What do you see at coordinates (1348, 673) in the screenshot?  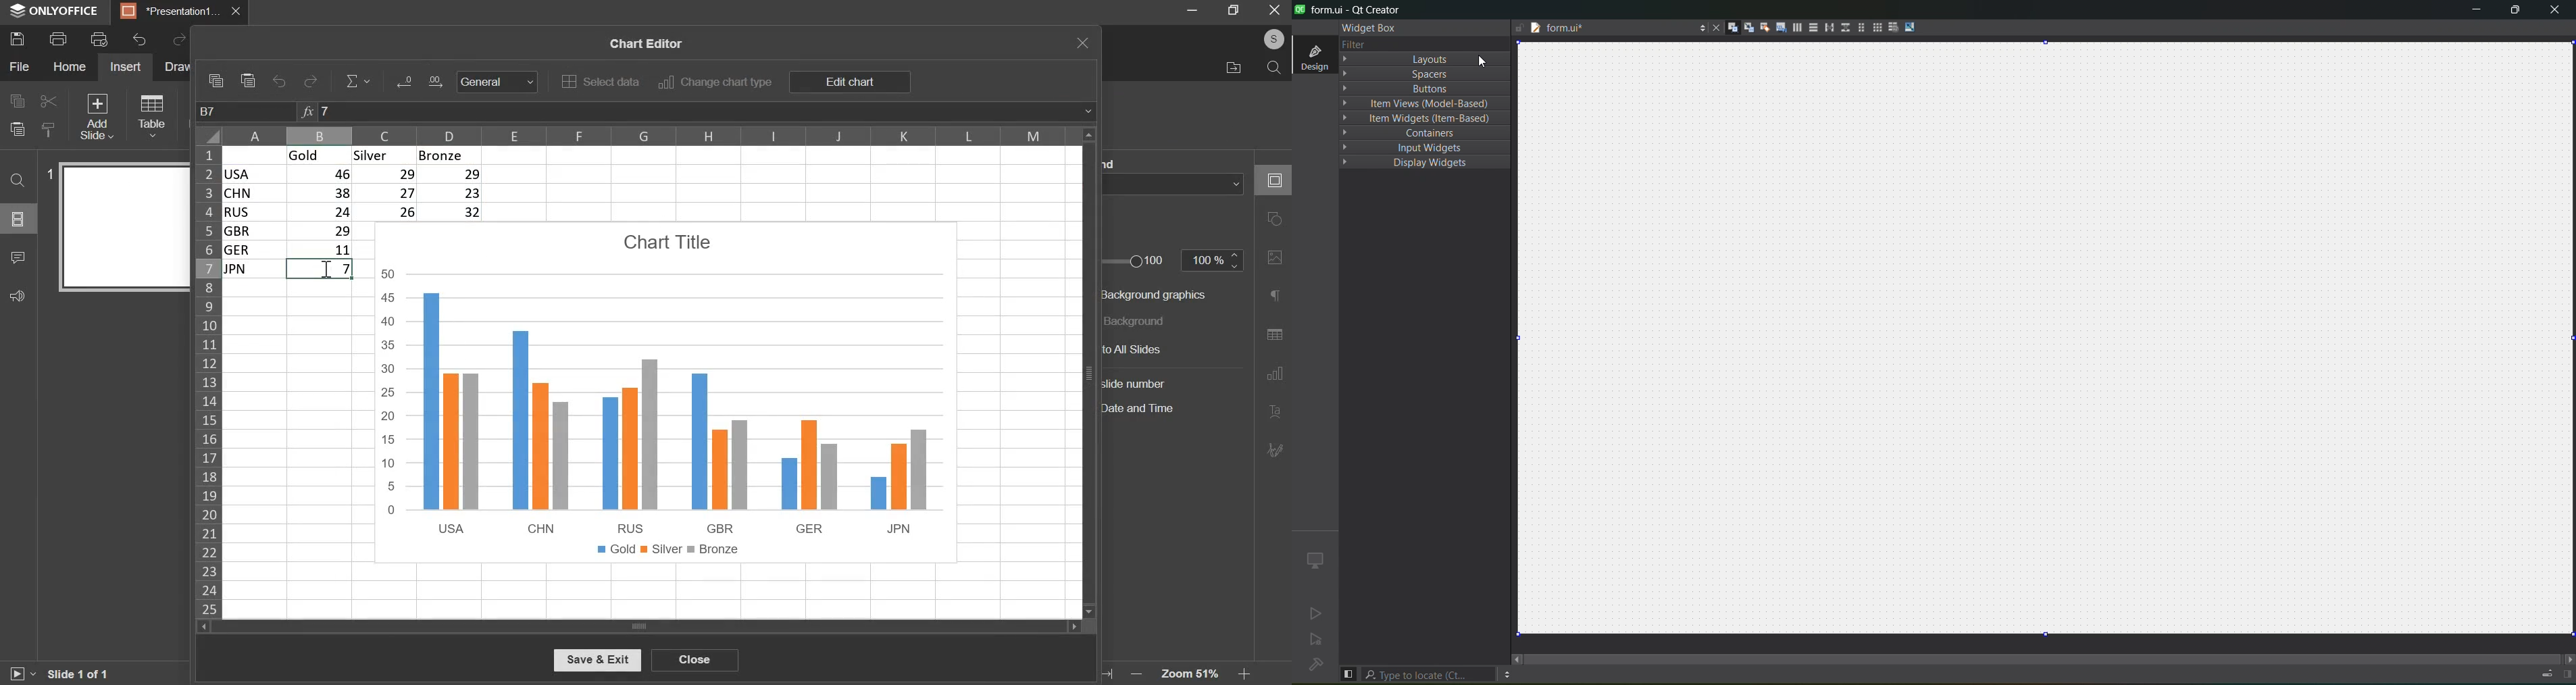 I see `show/hide left pane` at bounding box center [1348, 673].